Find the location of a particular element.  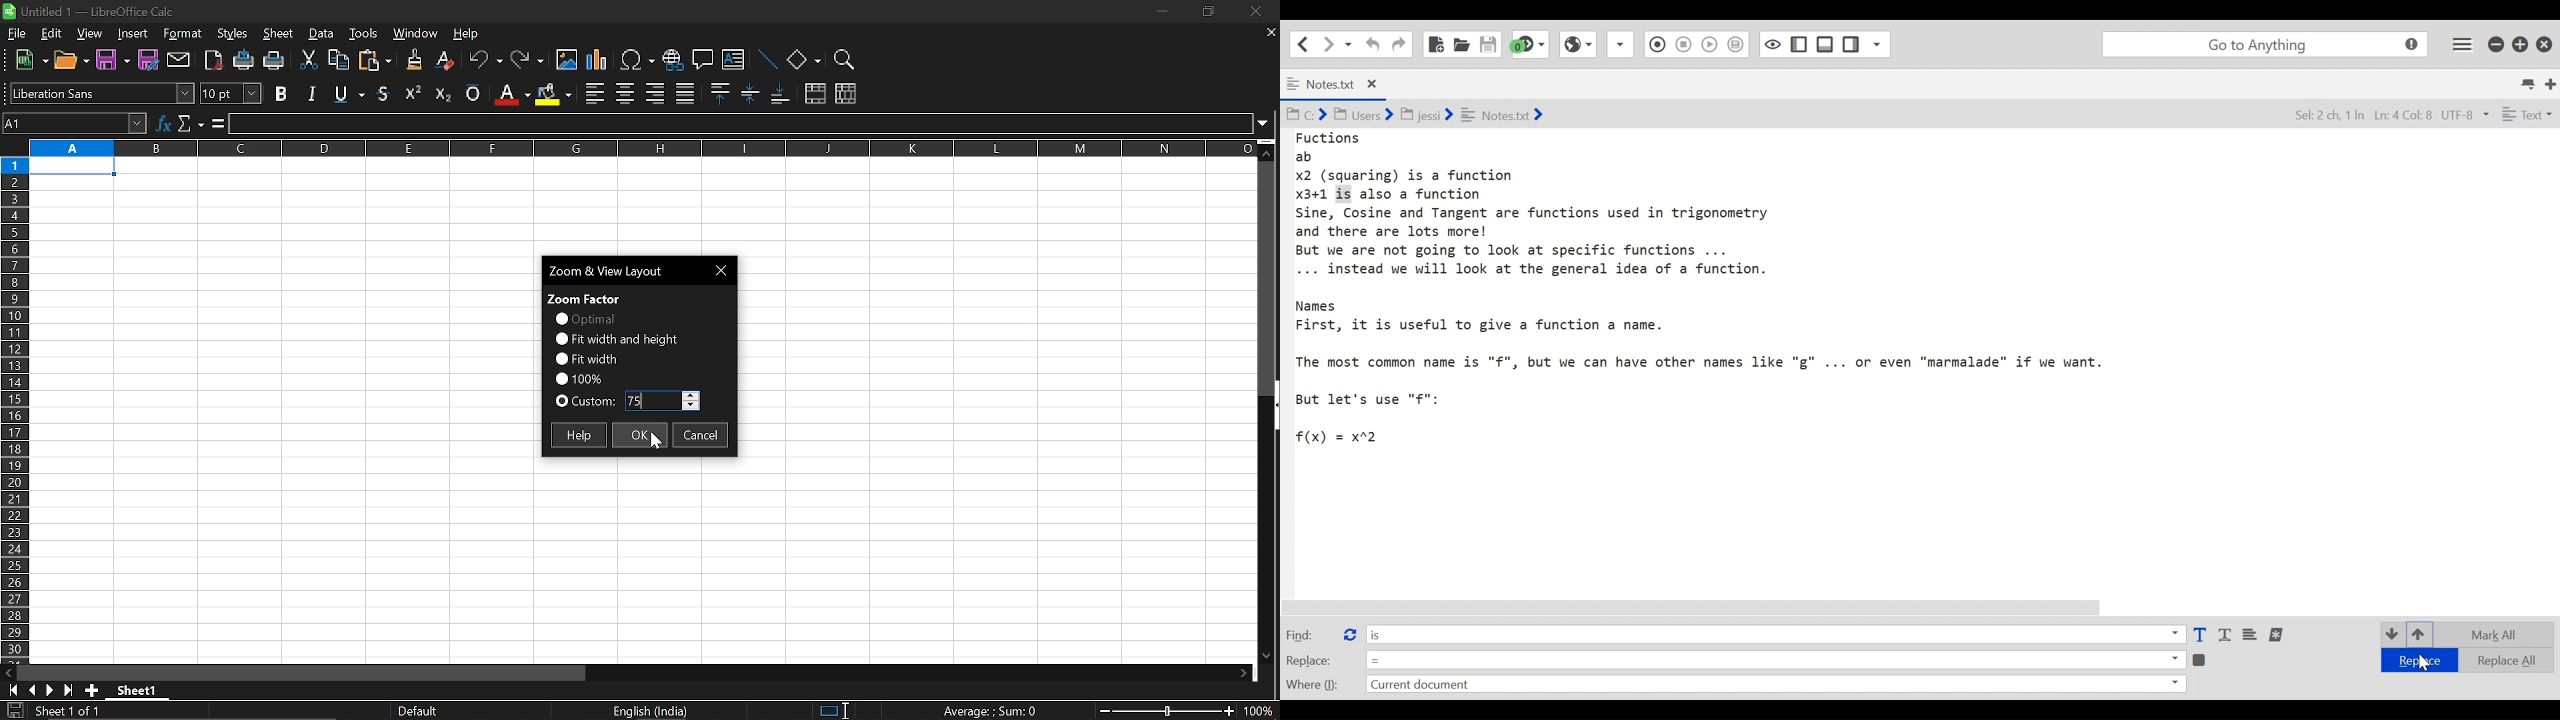

Fuctions

ab

x2 (squaring) is a function

x3+1 is also a function

Sine, Cosine and Tangent are functions used in trigonometry
and there are lots more!

But we are not going to look at specific functions ...

... instead we will look at the general idea of a function.
Names

First, it is useful to give a function a name.

The most common name is "f", but we can have other names like "g" ... or even "marmalade" if we want.
But let's use "f":

f(x) = x*2 is located at coordinates (1708, 295).